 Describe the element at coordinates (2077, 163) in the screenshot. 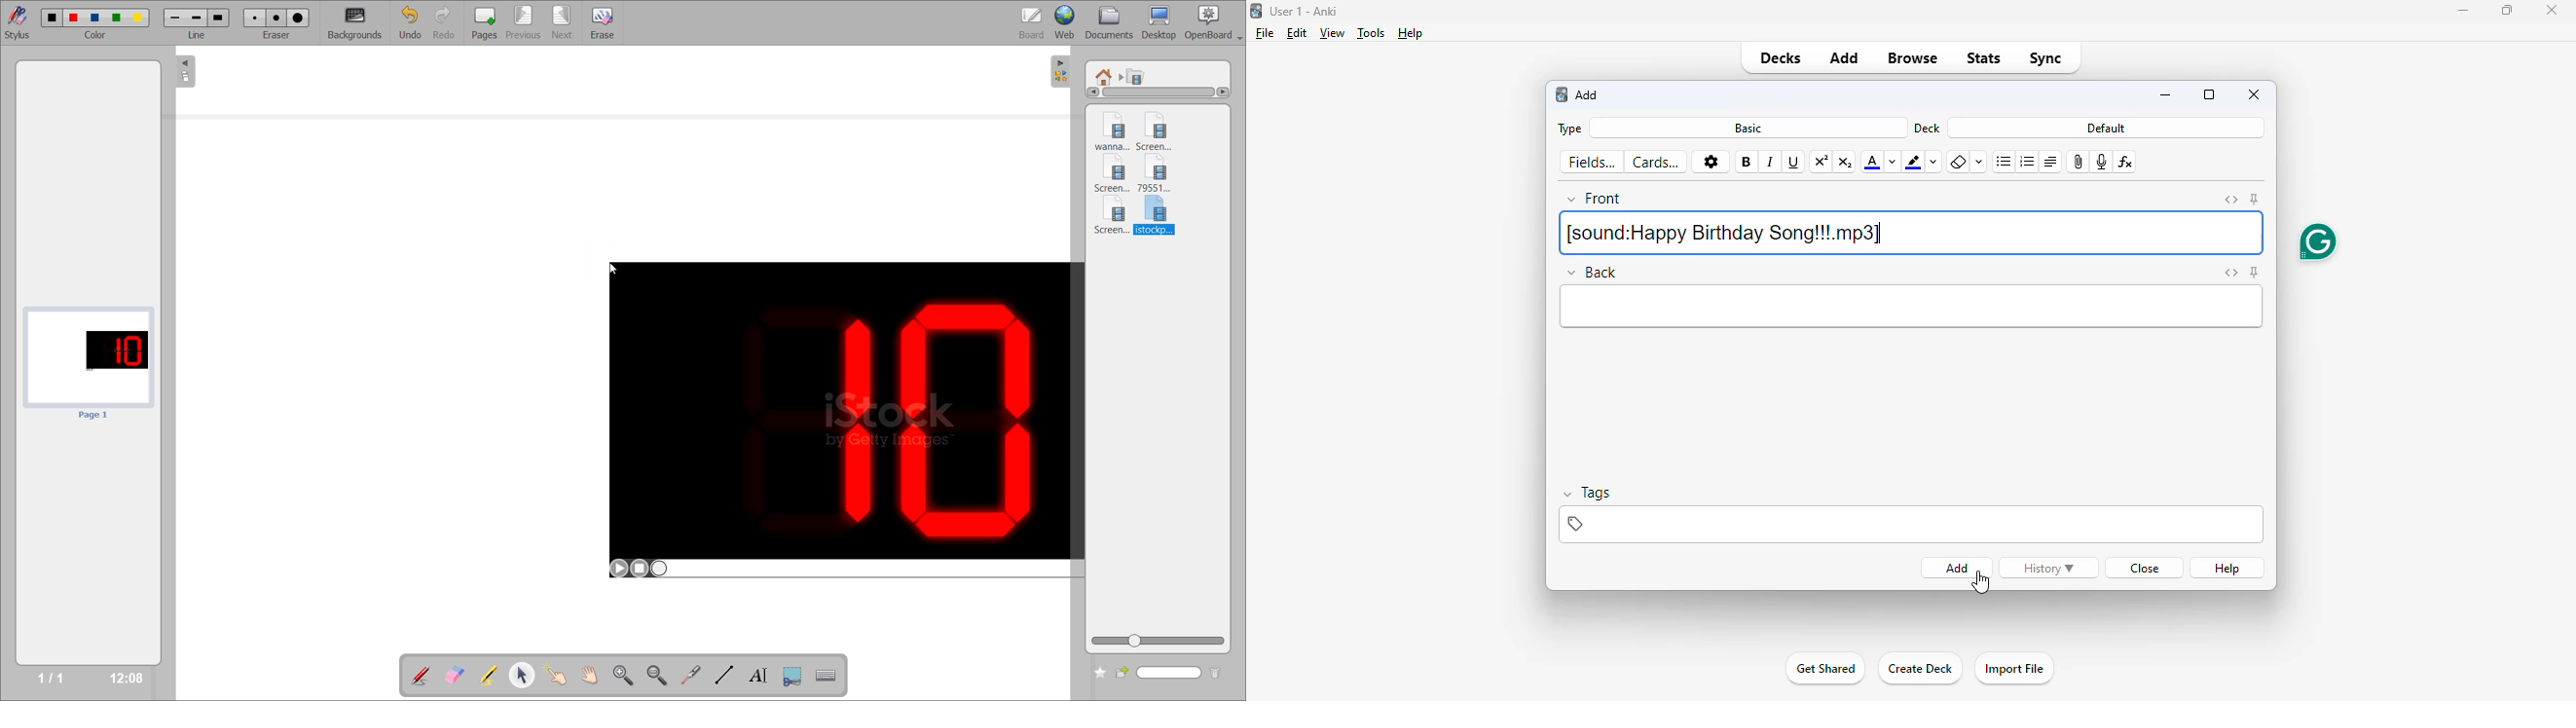

I see `attach pictures/audio/video` at that location.